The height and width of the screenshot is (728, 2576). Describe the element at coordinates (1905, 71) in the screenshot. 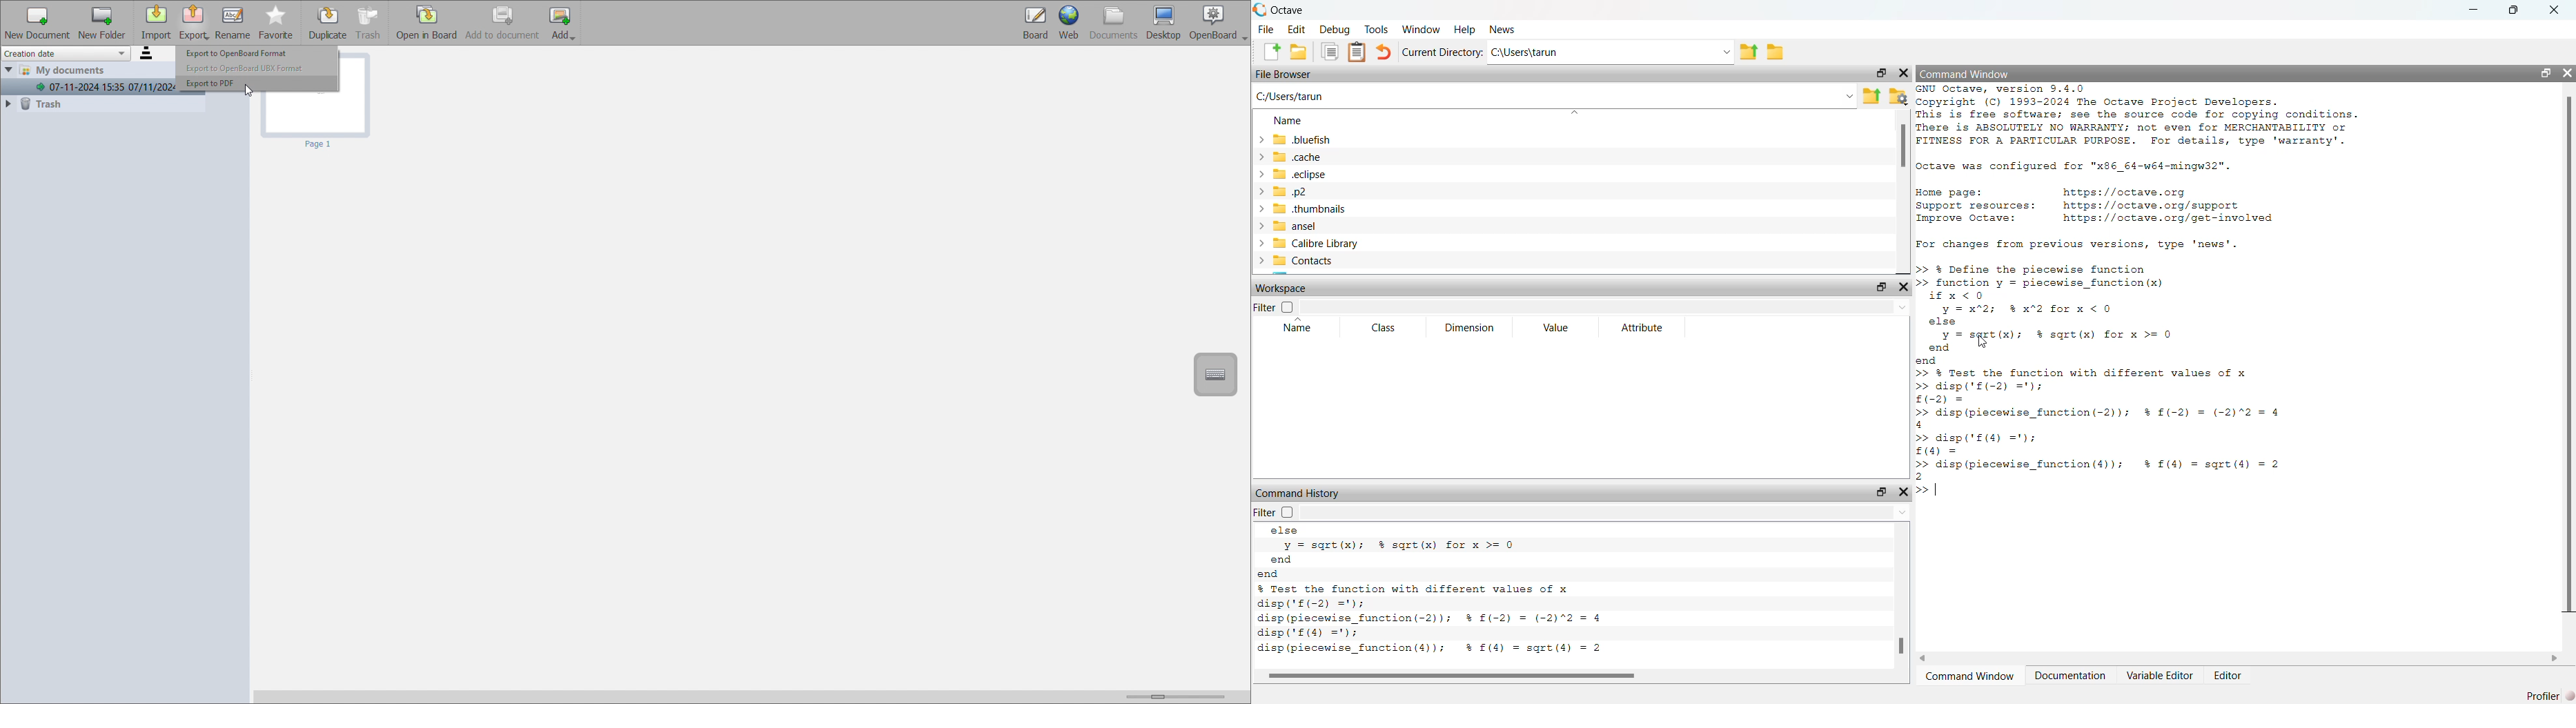

I see `Close` at that location.